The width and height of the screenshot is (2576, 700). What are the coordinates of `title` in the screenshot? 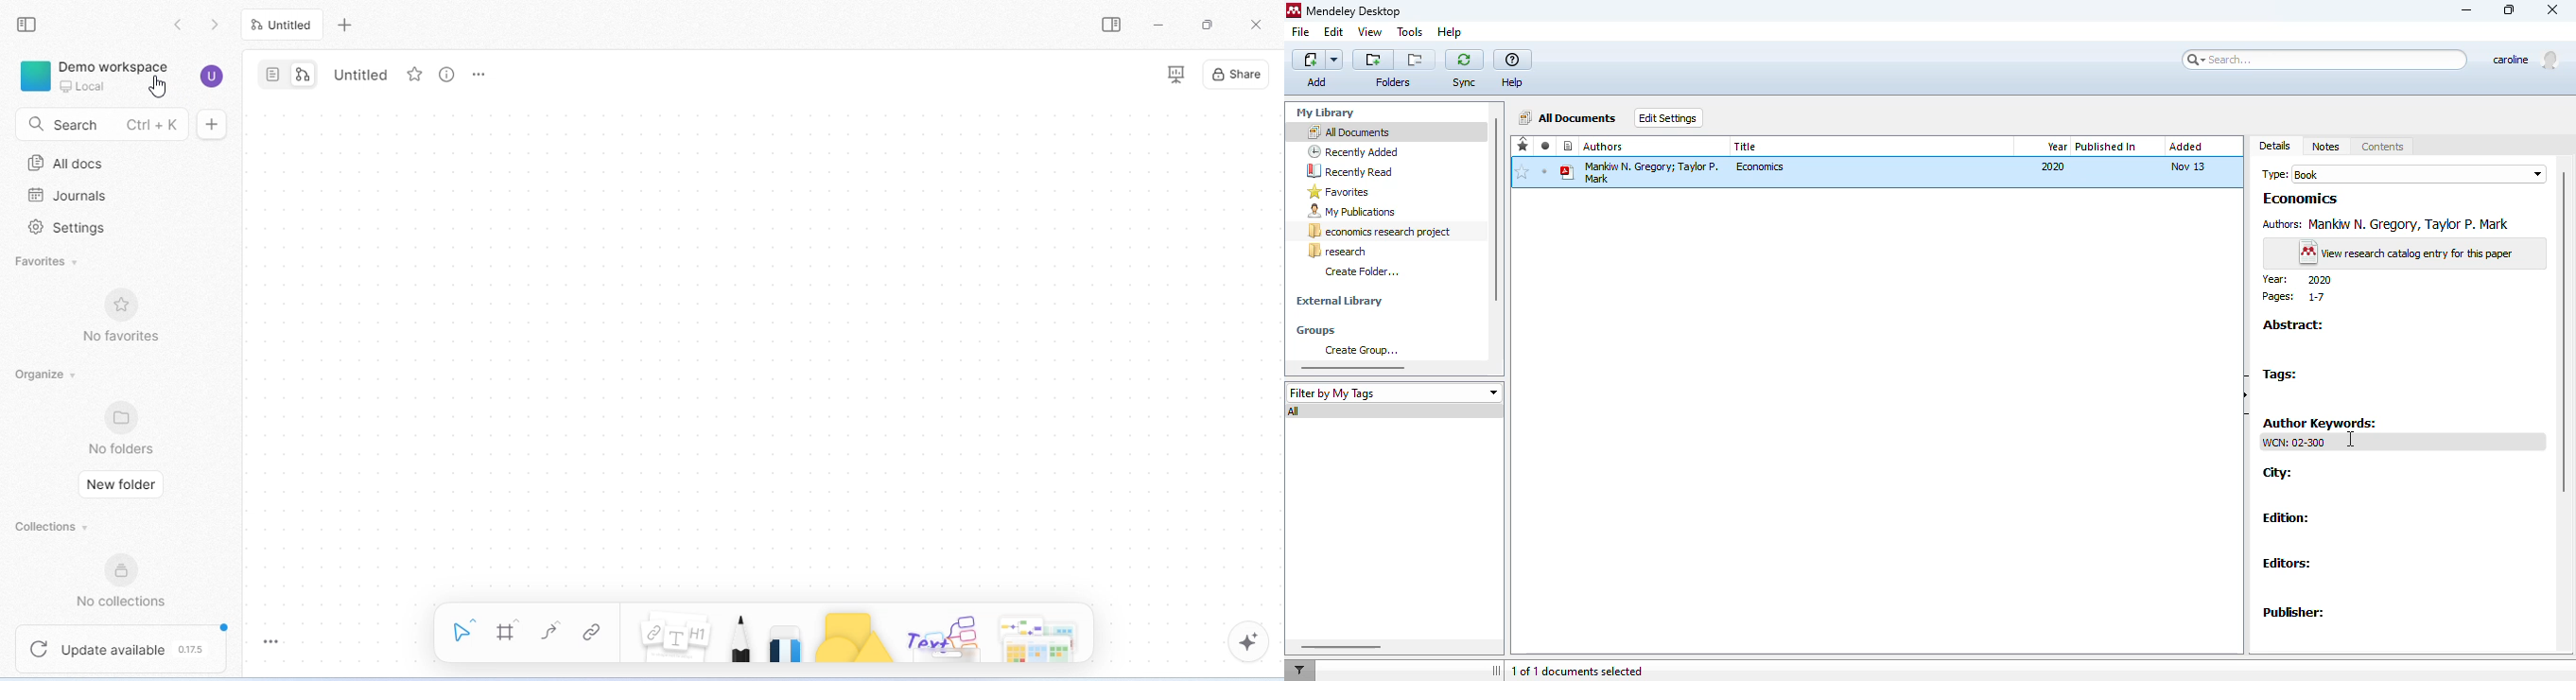 It's located at (1745, 146).